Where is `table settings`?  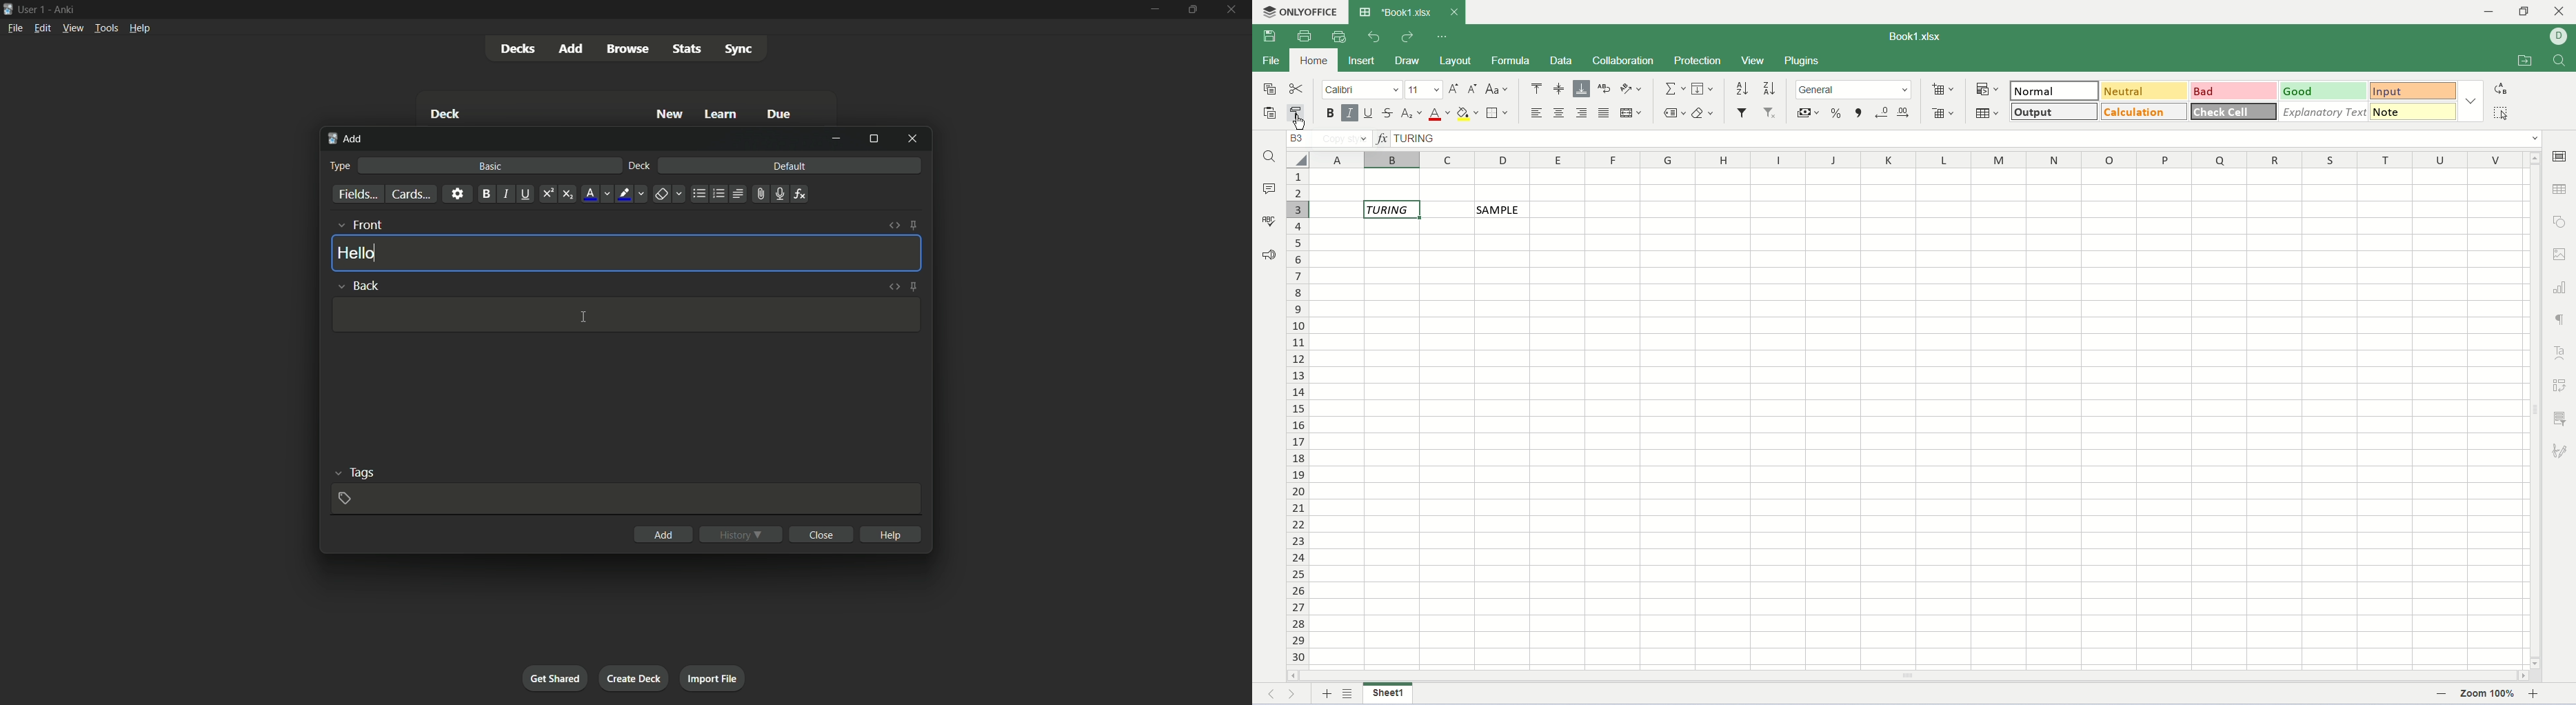
table settings is located at coordinates (2561, 190).